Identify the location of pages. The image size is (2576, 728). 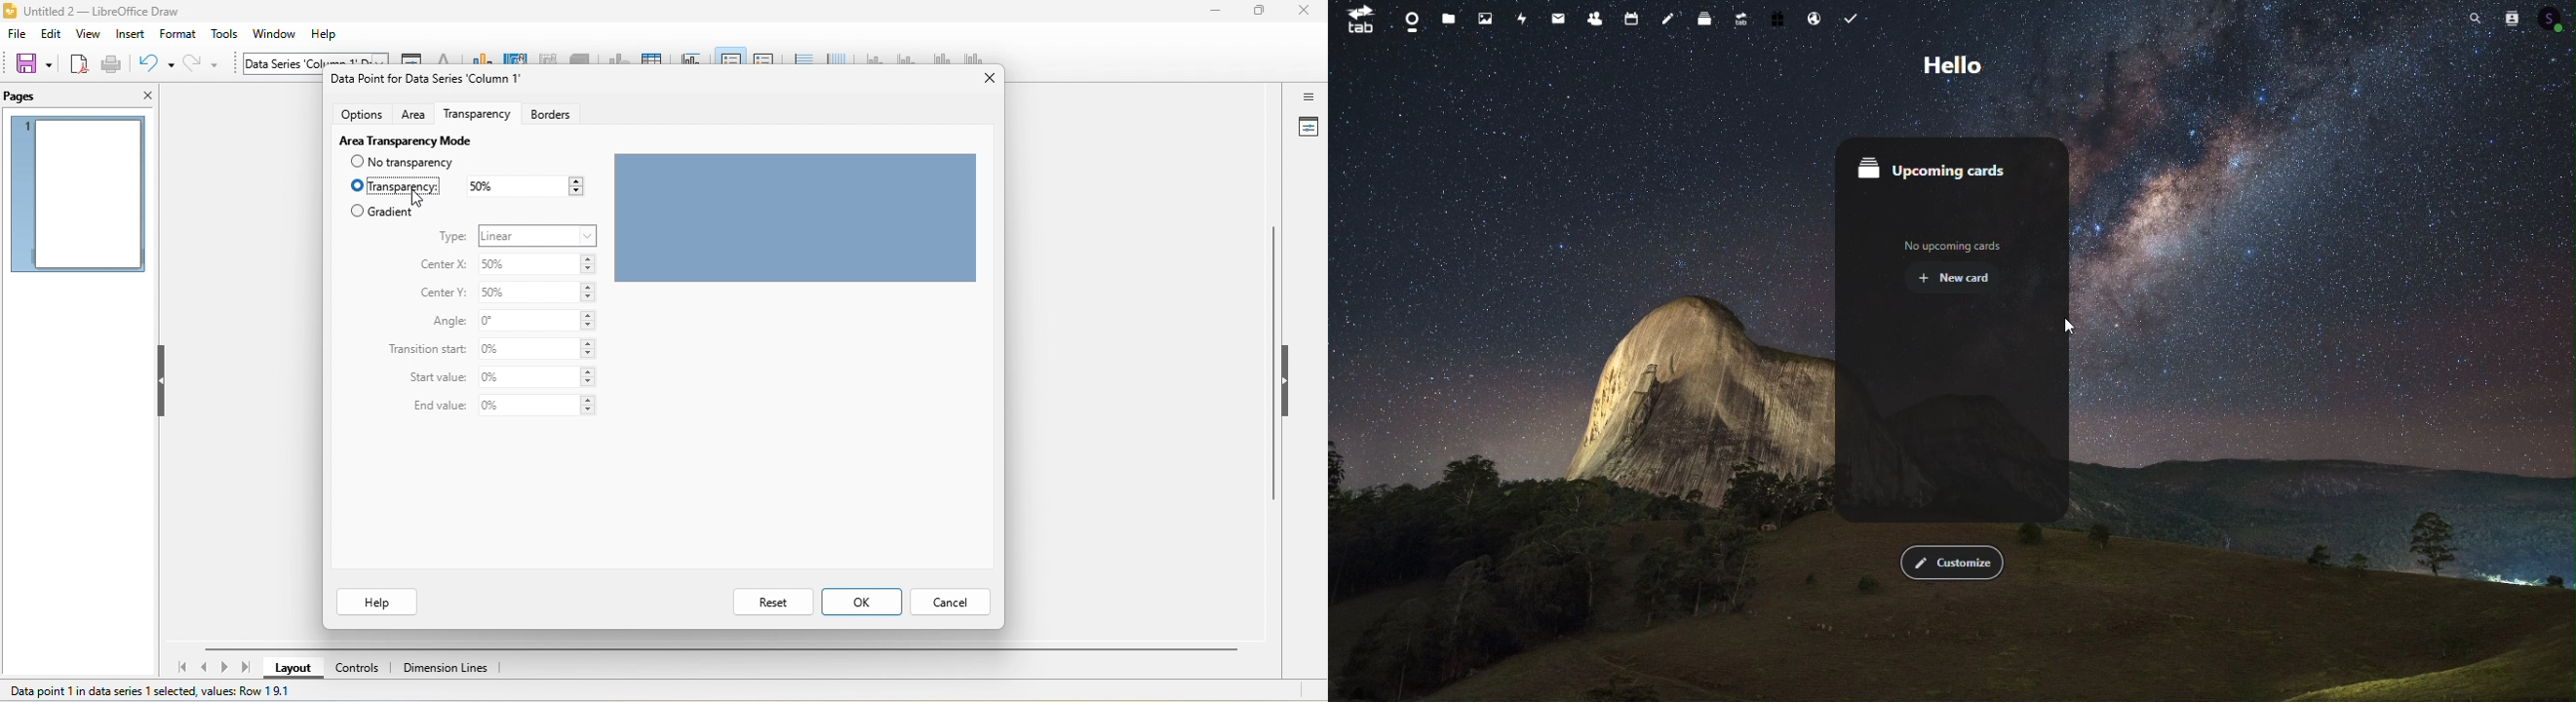
(38, 96).